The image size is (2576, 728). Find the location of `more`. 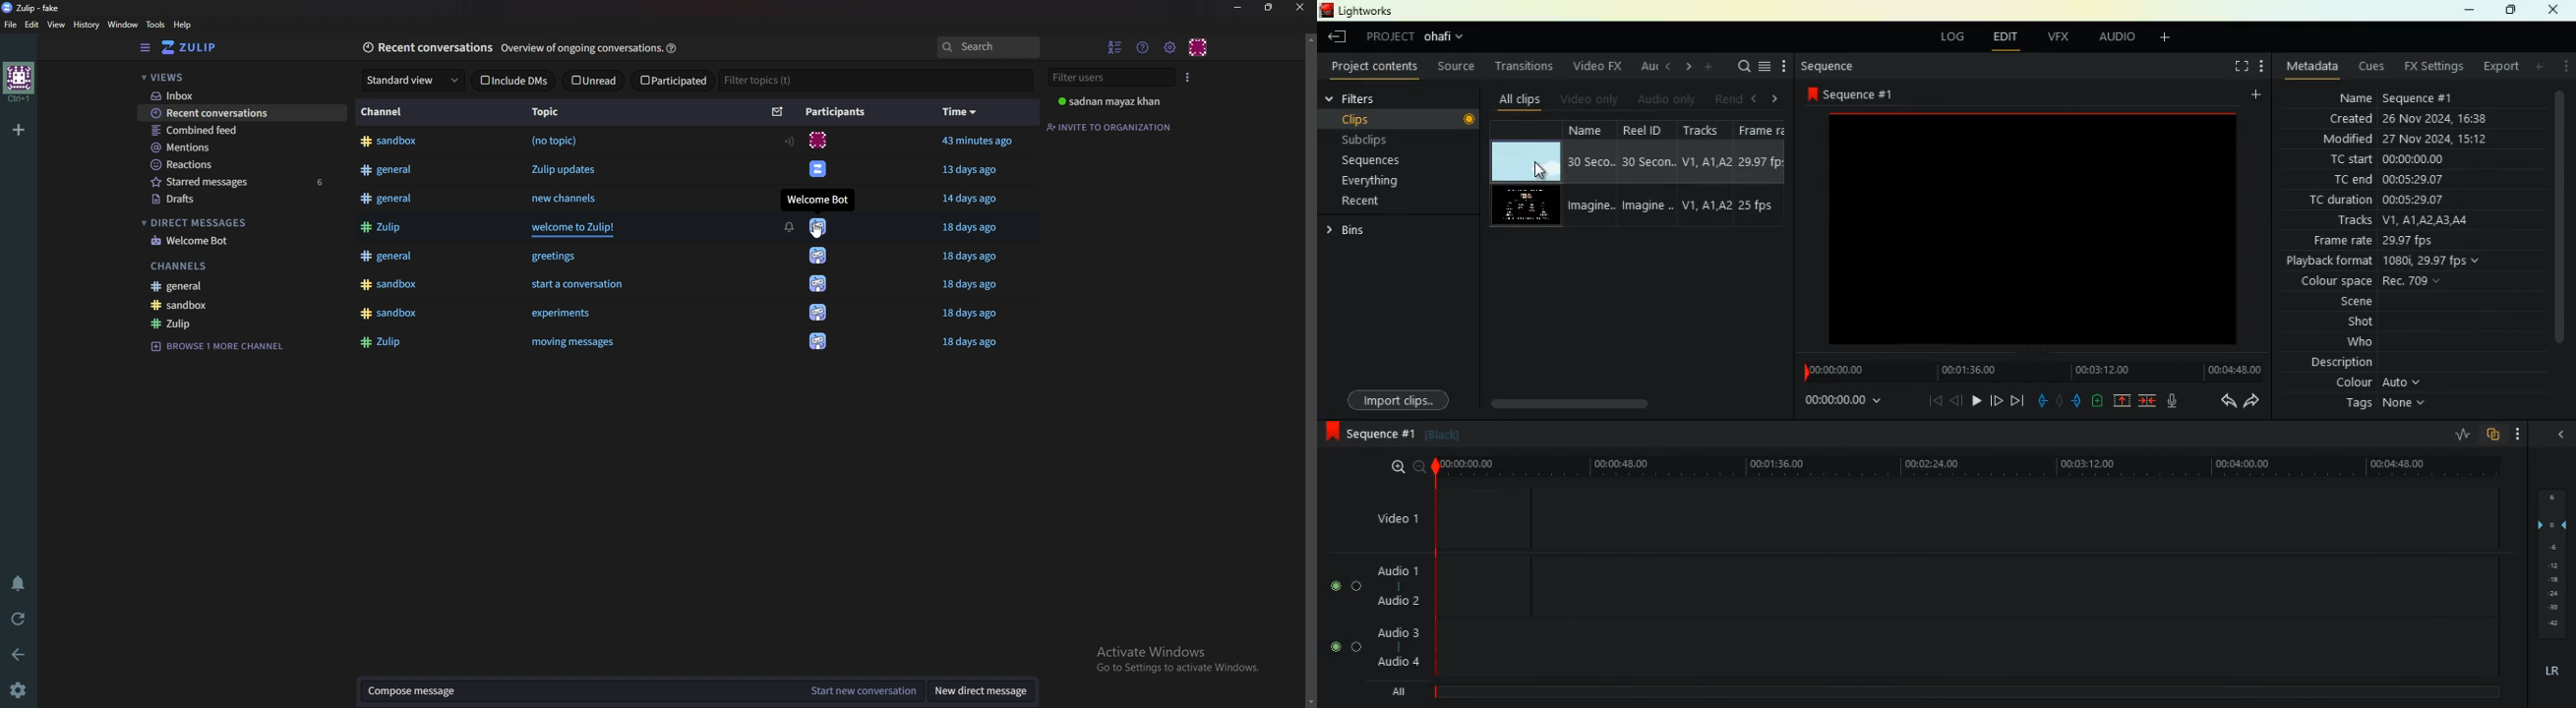

more is located at coordinates (2564, 67).